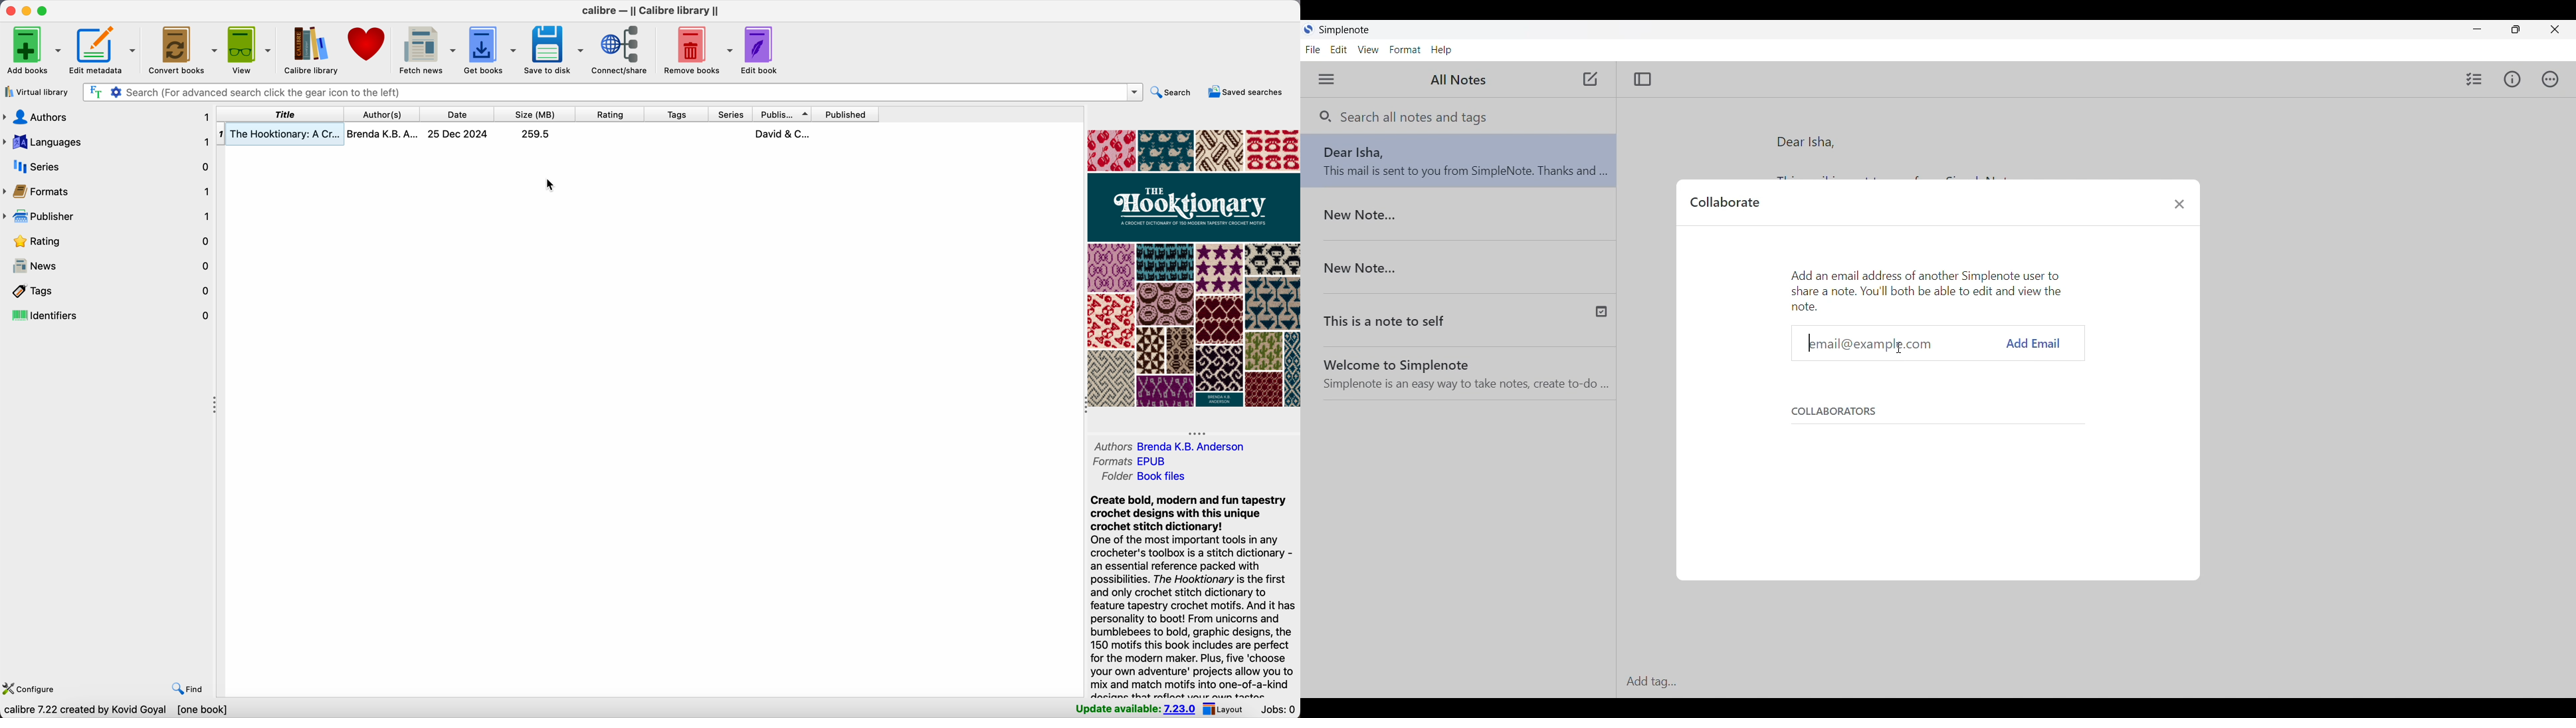 This screenshot has height=728, width=2576. I want to click on Close, so click(2554, 29).